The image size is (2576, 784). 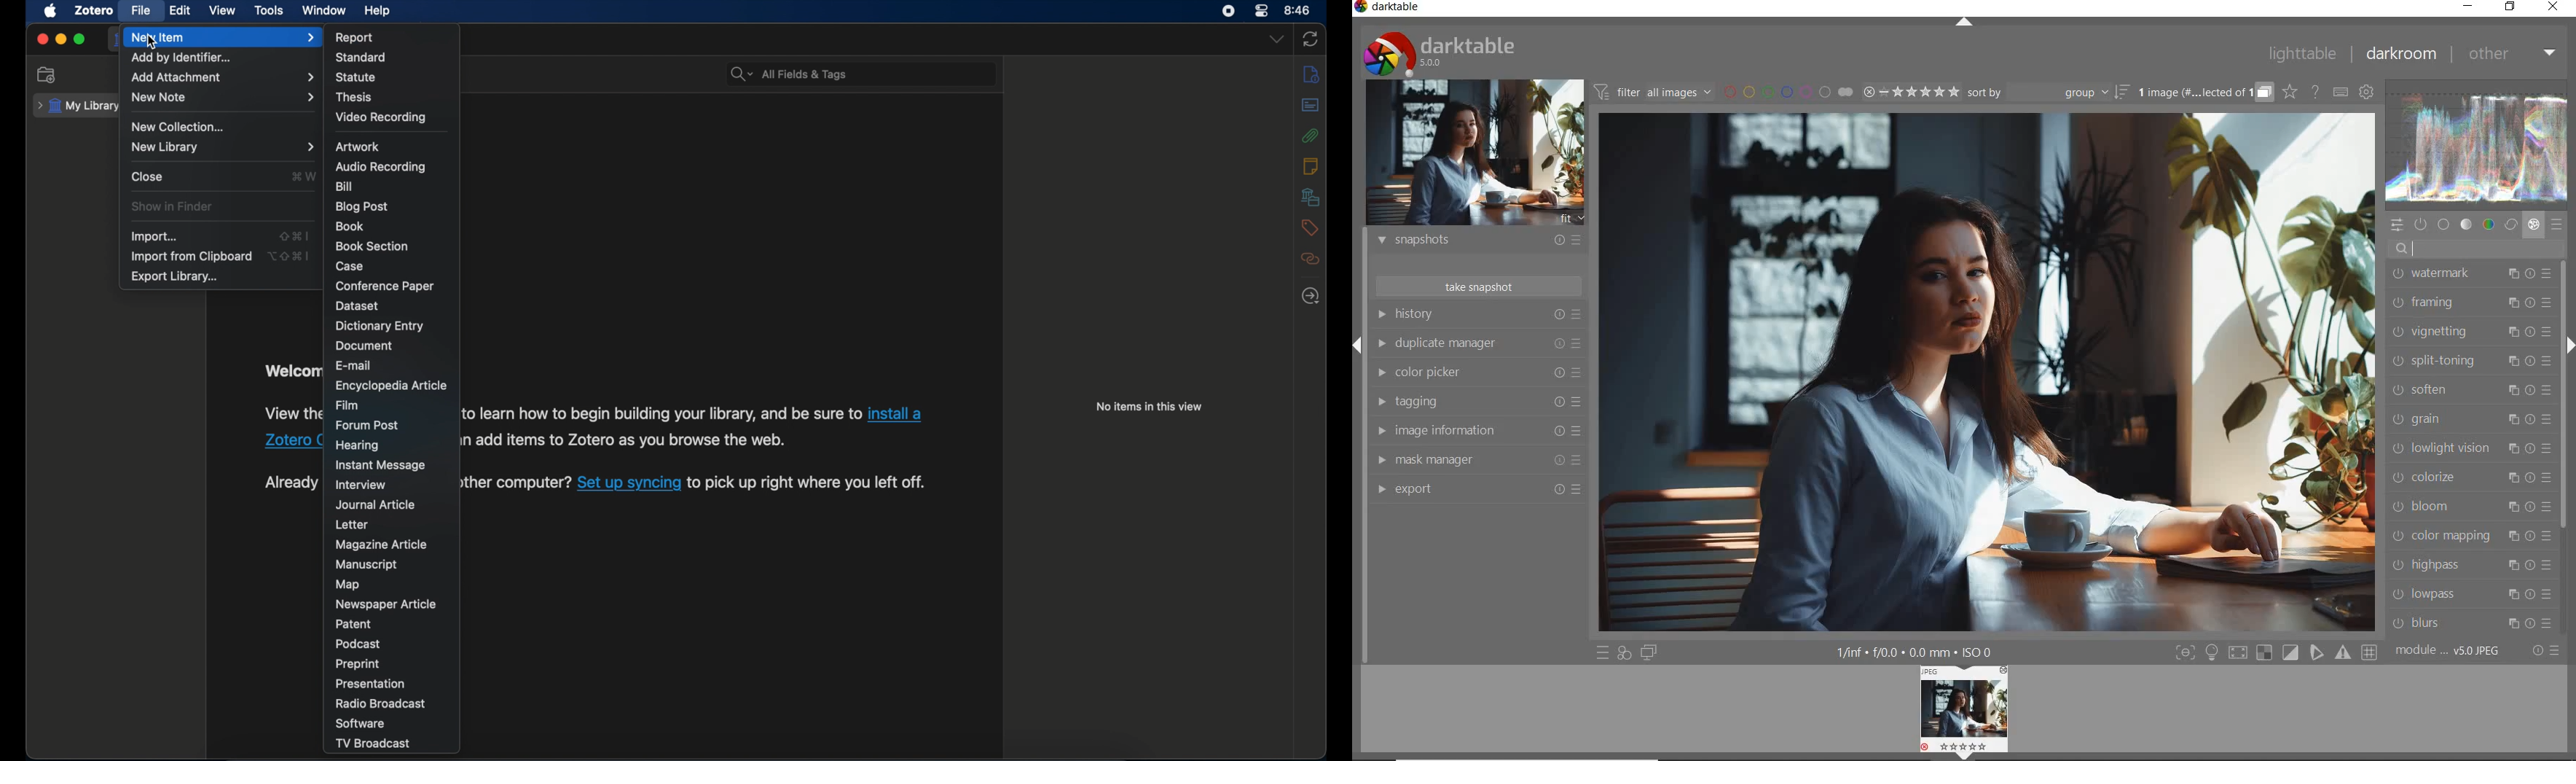 I want to click on import from clipboard, so click(x=190, y=256).